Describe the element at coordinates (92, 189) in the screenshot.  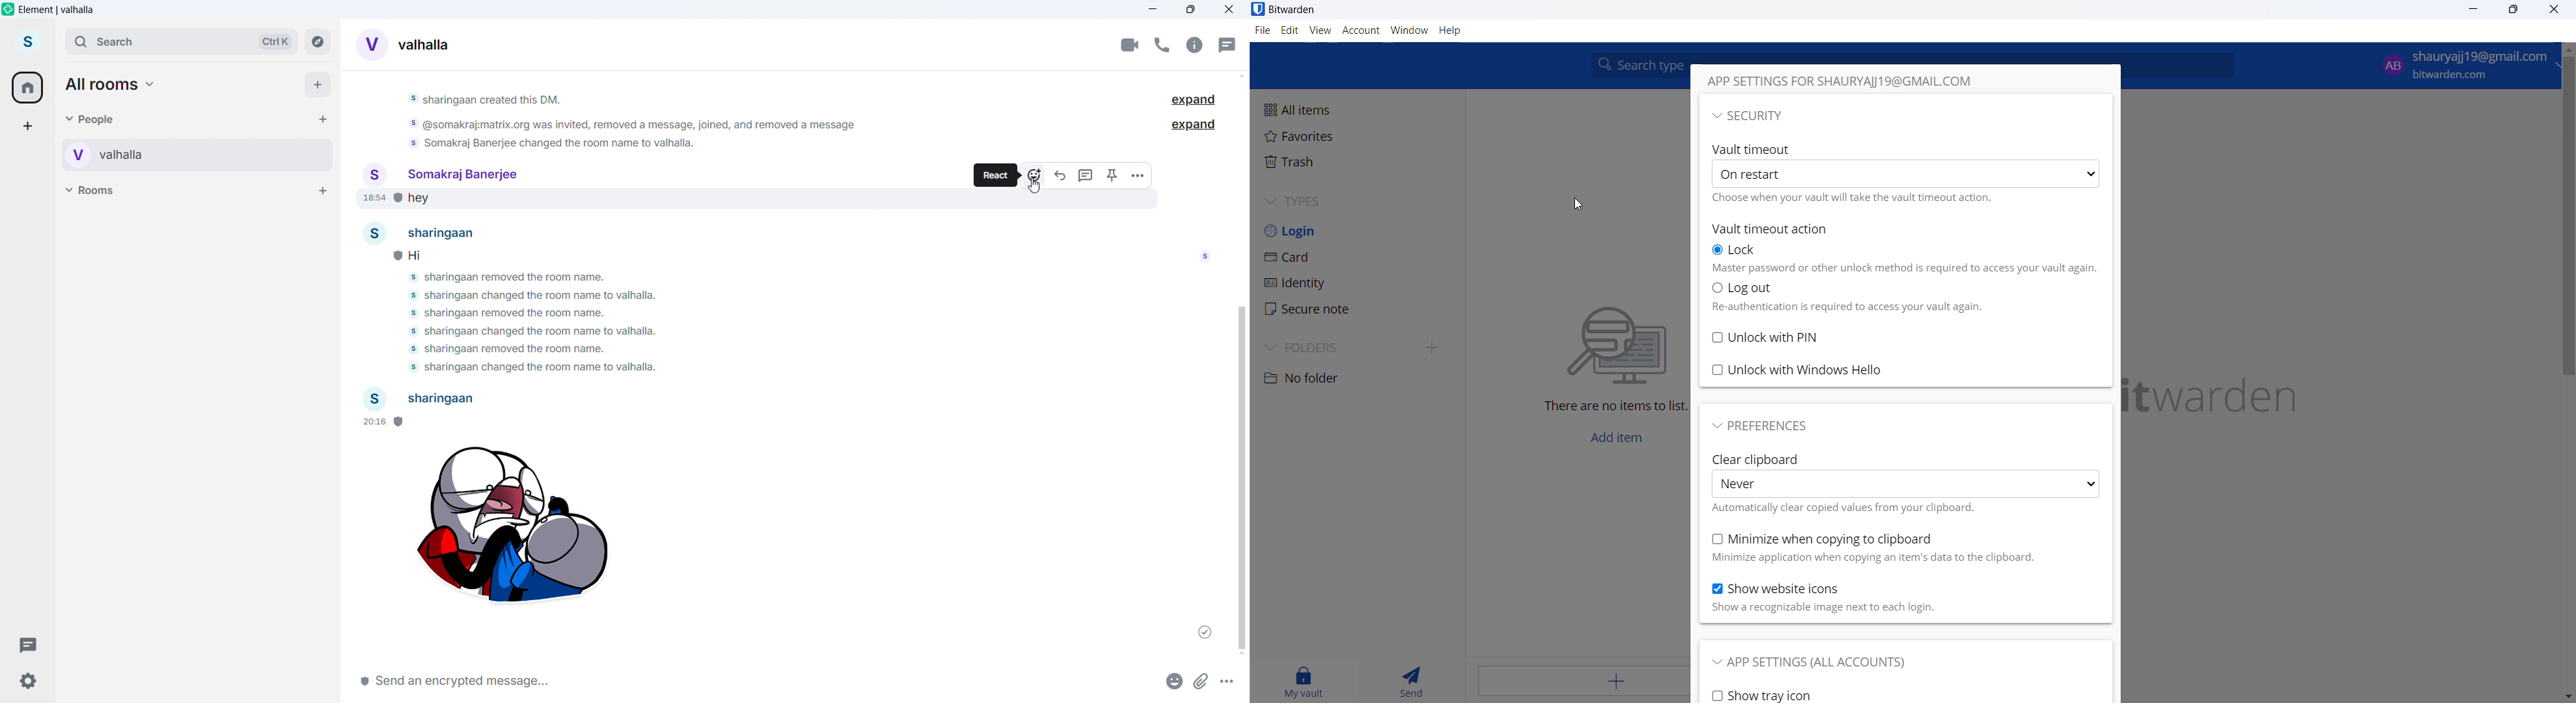
I see `Rooms ` at that location.